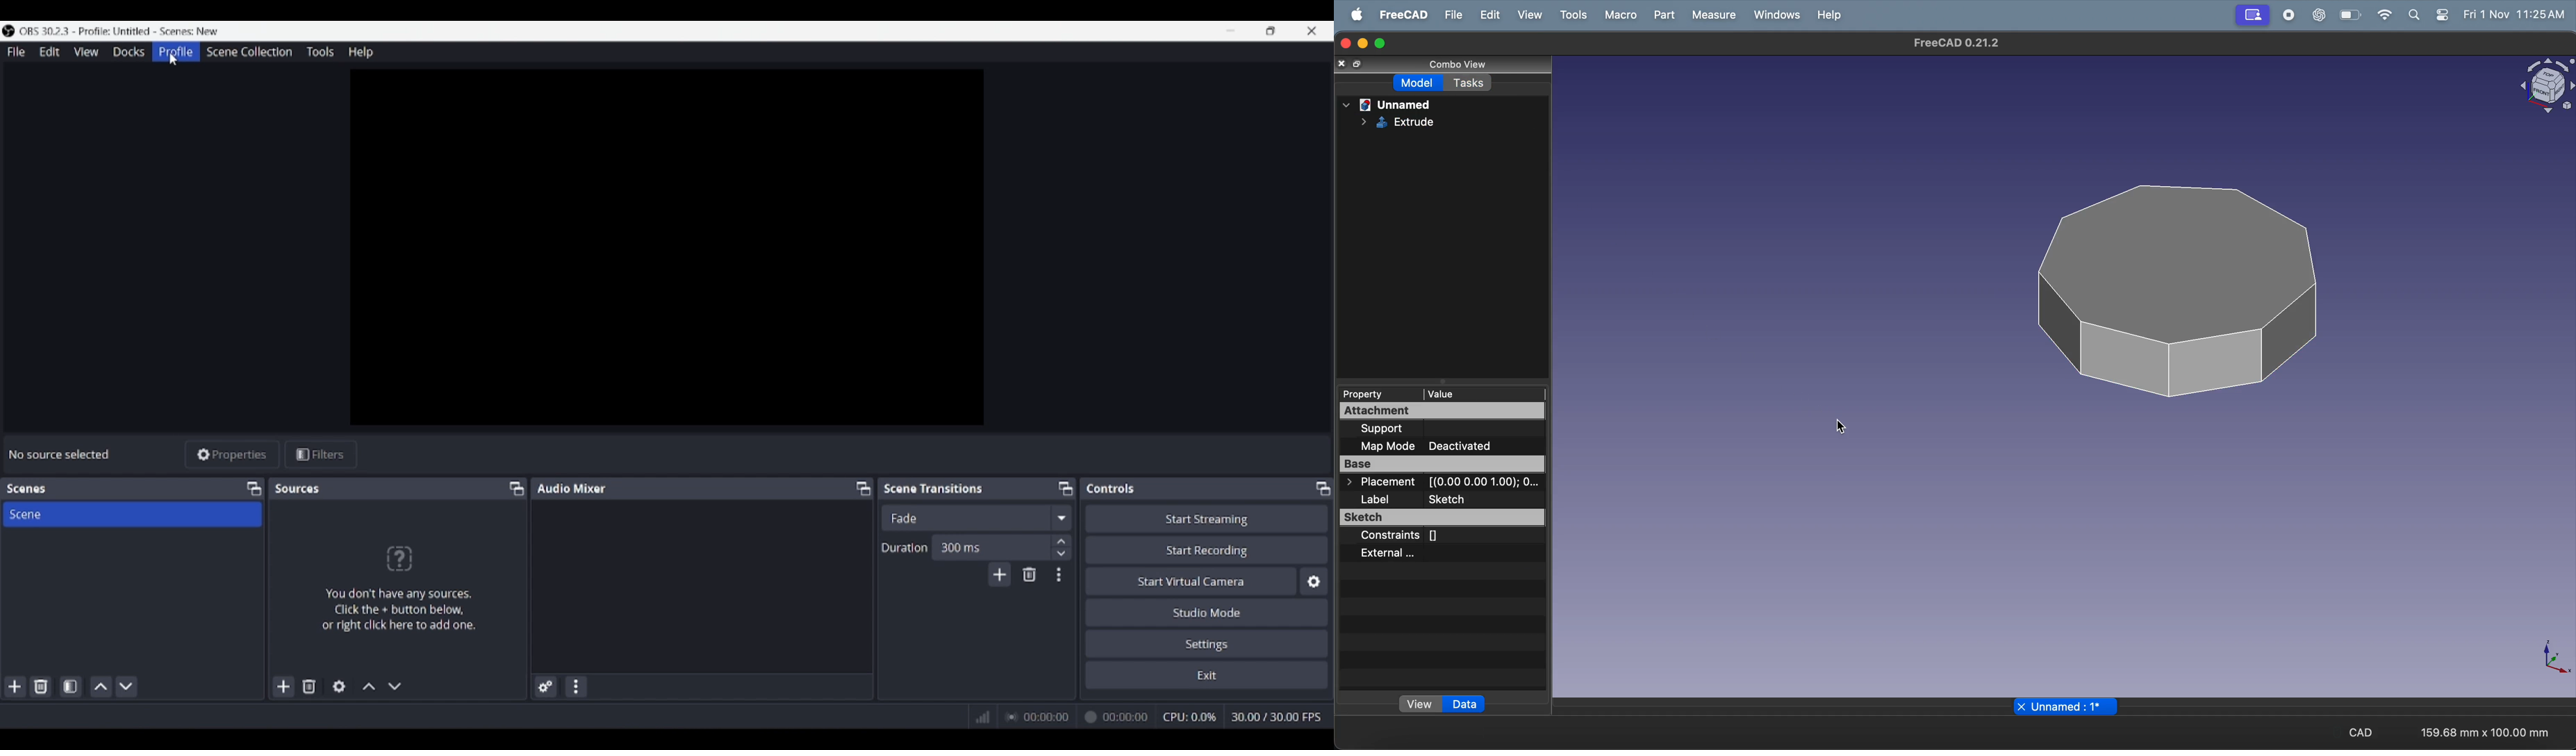  Describe the element at coordinates (1375, 395) in the screenshot. I see `property` at that location.